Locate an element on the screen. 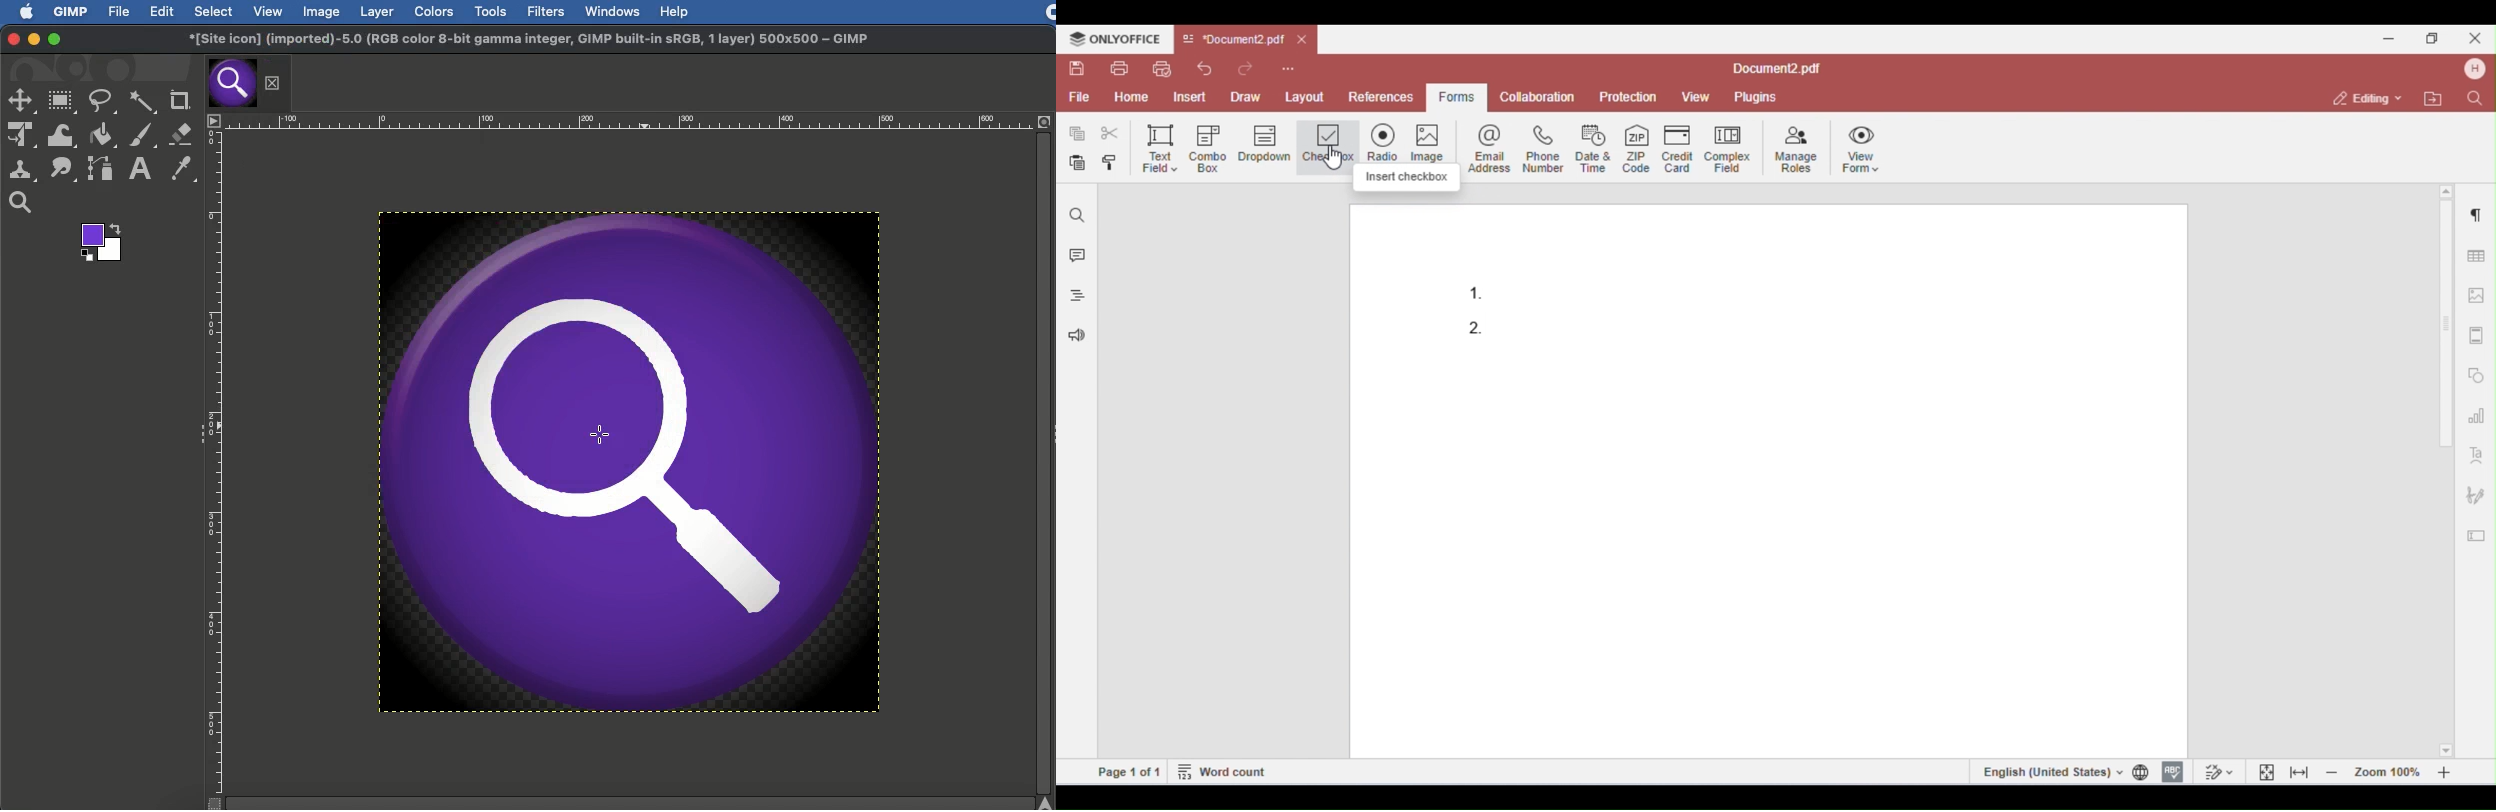 The image size is (2520, 812). Rectangular selection is located at coordinates (62, 102).